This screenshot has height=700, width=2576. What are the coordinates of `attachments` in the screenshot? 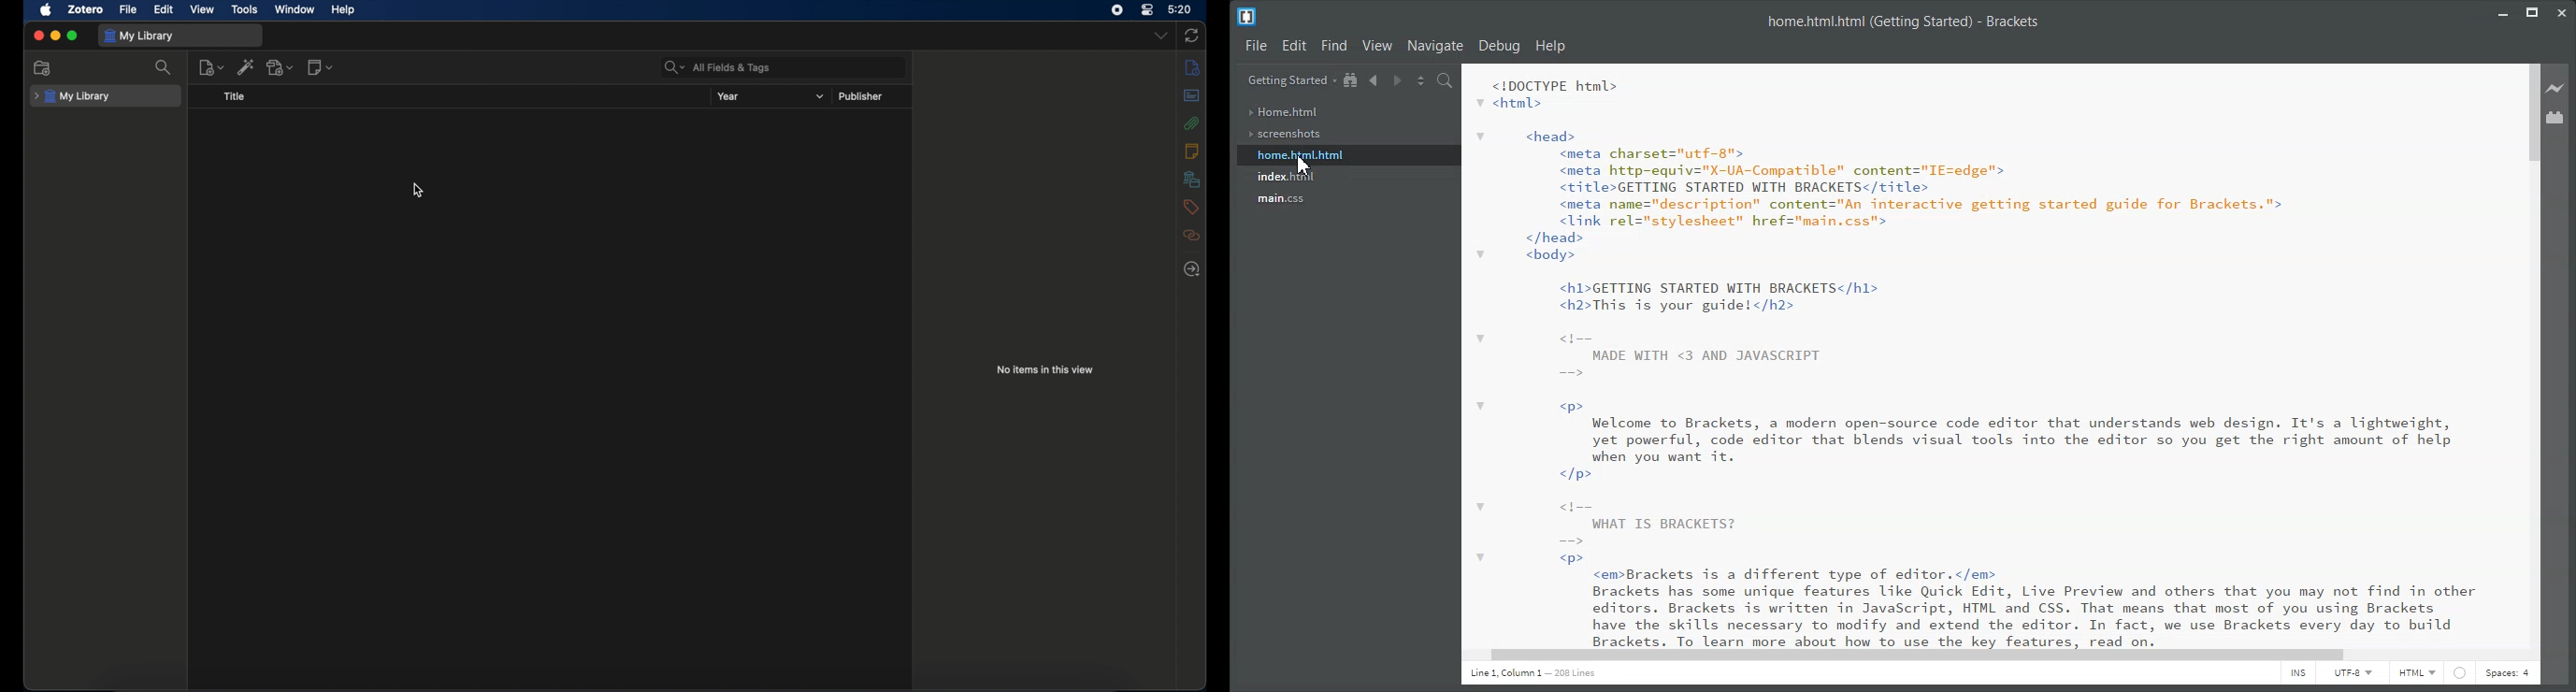 It's located at (1192, 122).